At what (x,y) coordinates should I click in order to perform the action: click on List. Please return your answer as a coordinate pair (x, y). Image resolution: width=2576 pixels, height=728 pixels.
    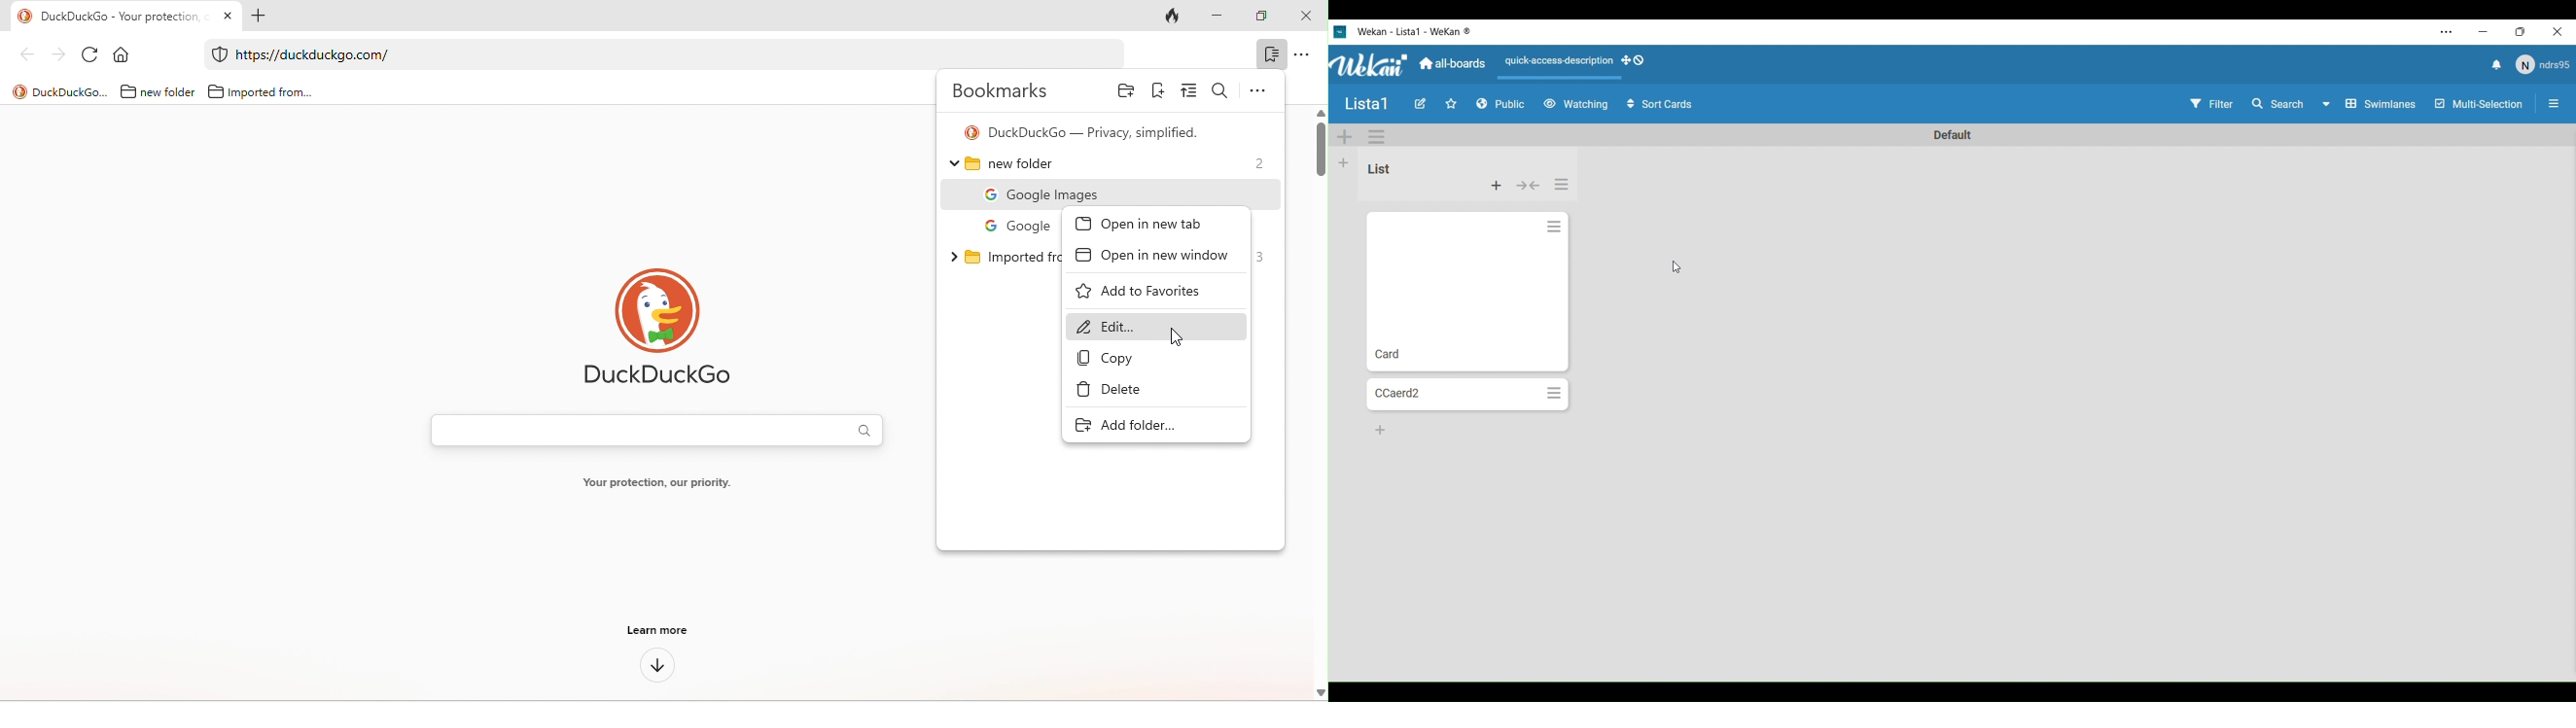
    Looking at the image, I should click on (1378, 168).